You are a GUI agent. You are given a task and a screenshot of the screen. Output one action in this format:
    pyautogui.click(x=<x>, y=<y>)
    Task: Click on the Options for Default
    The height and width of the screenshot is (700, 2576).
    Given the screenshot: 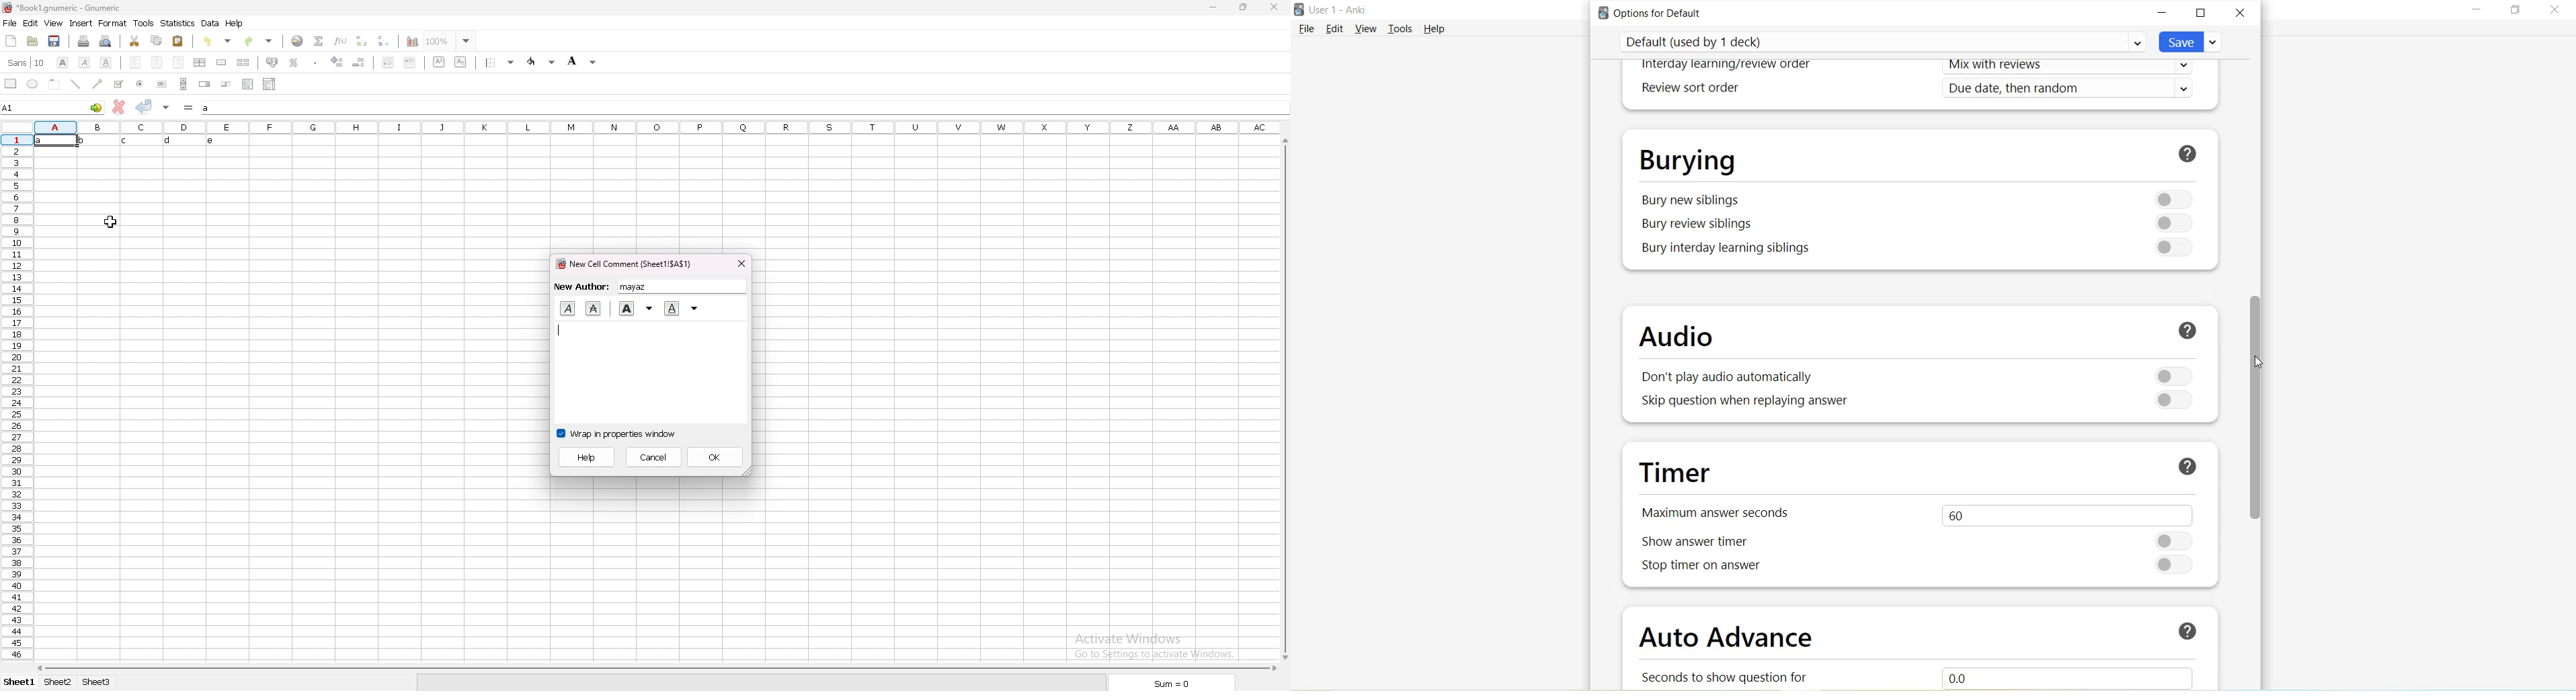 What is the action you would take?
    pyautogui.click(x=1655, y=13)
    